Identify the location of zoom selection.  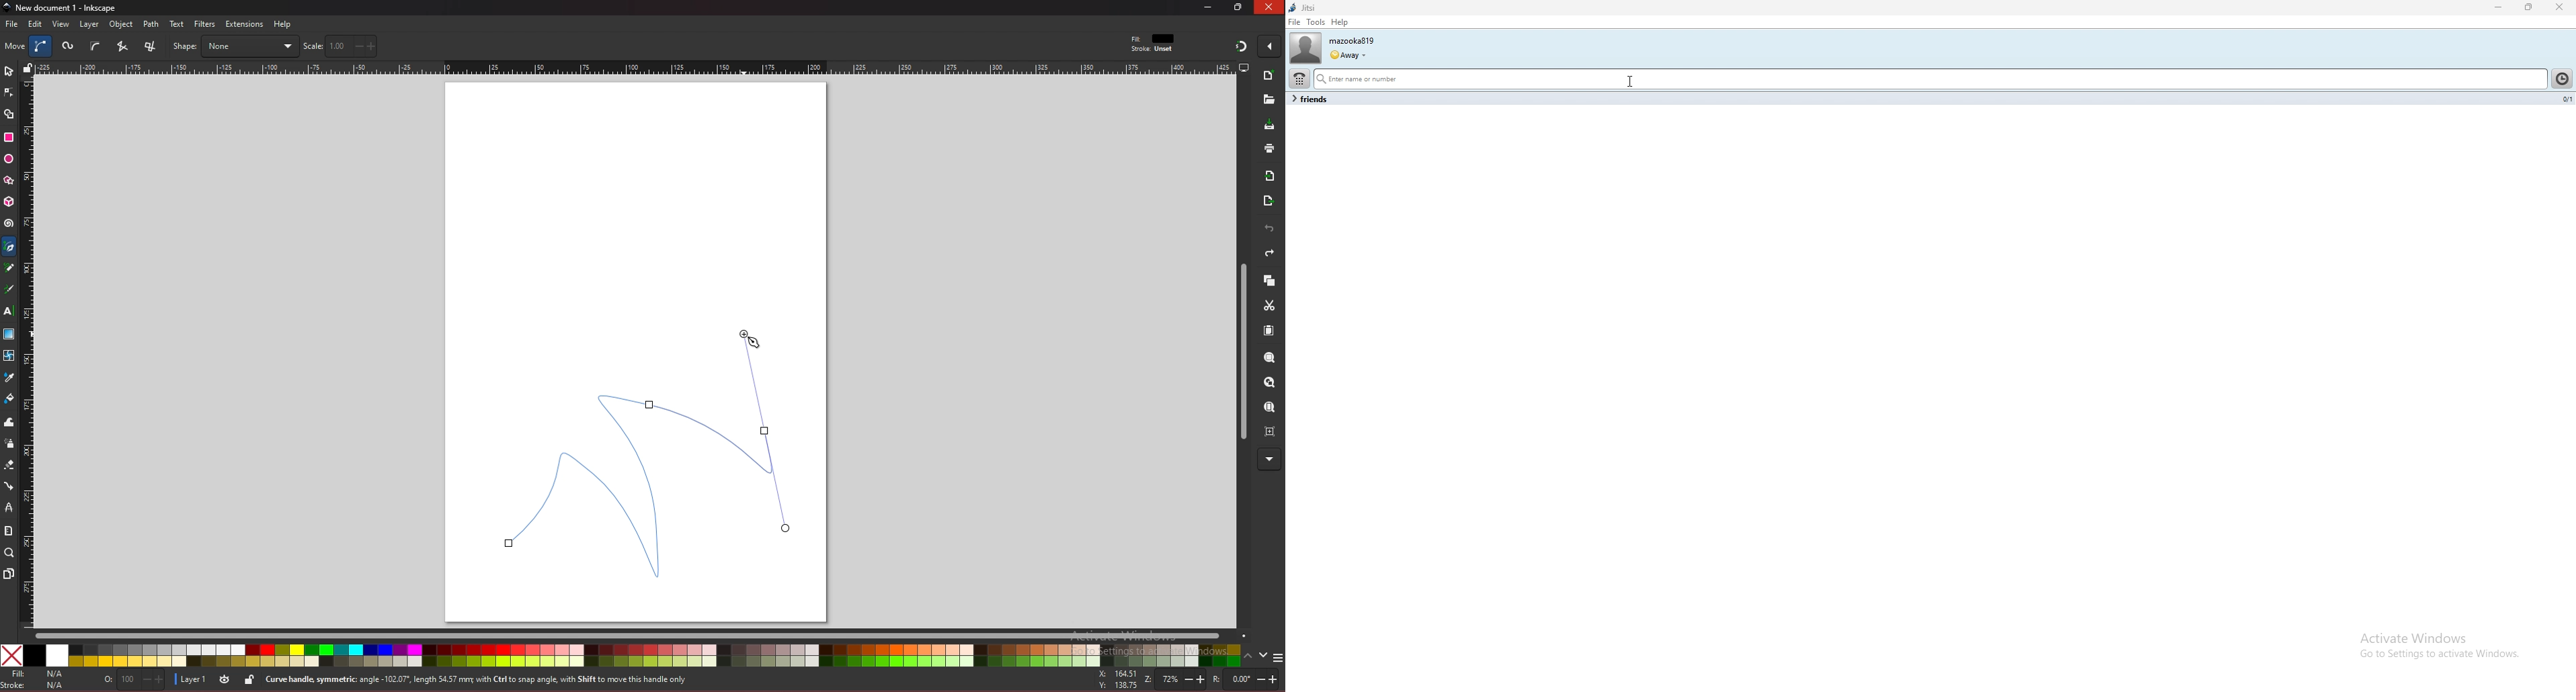
(1271, 359).